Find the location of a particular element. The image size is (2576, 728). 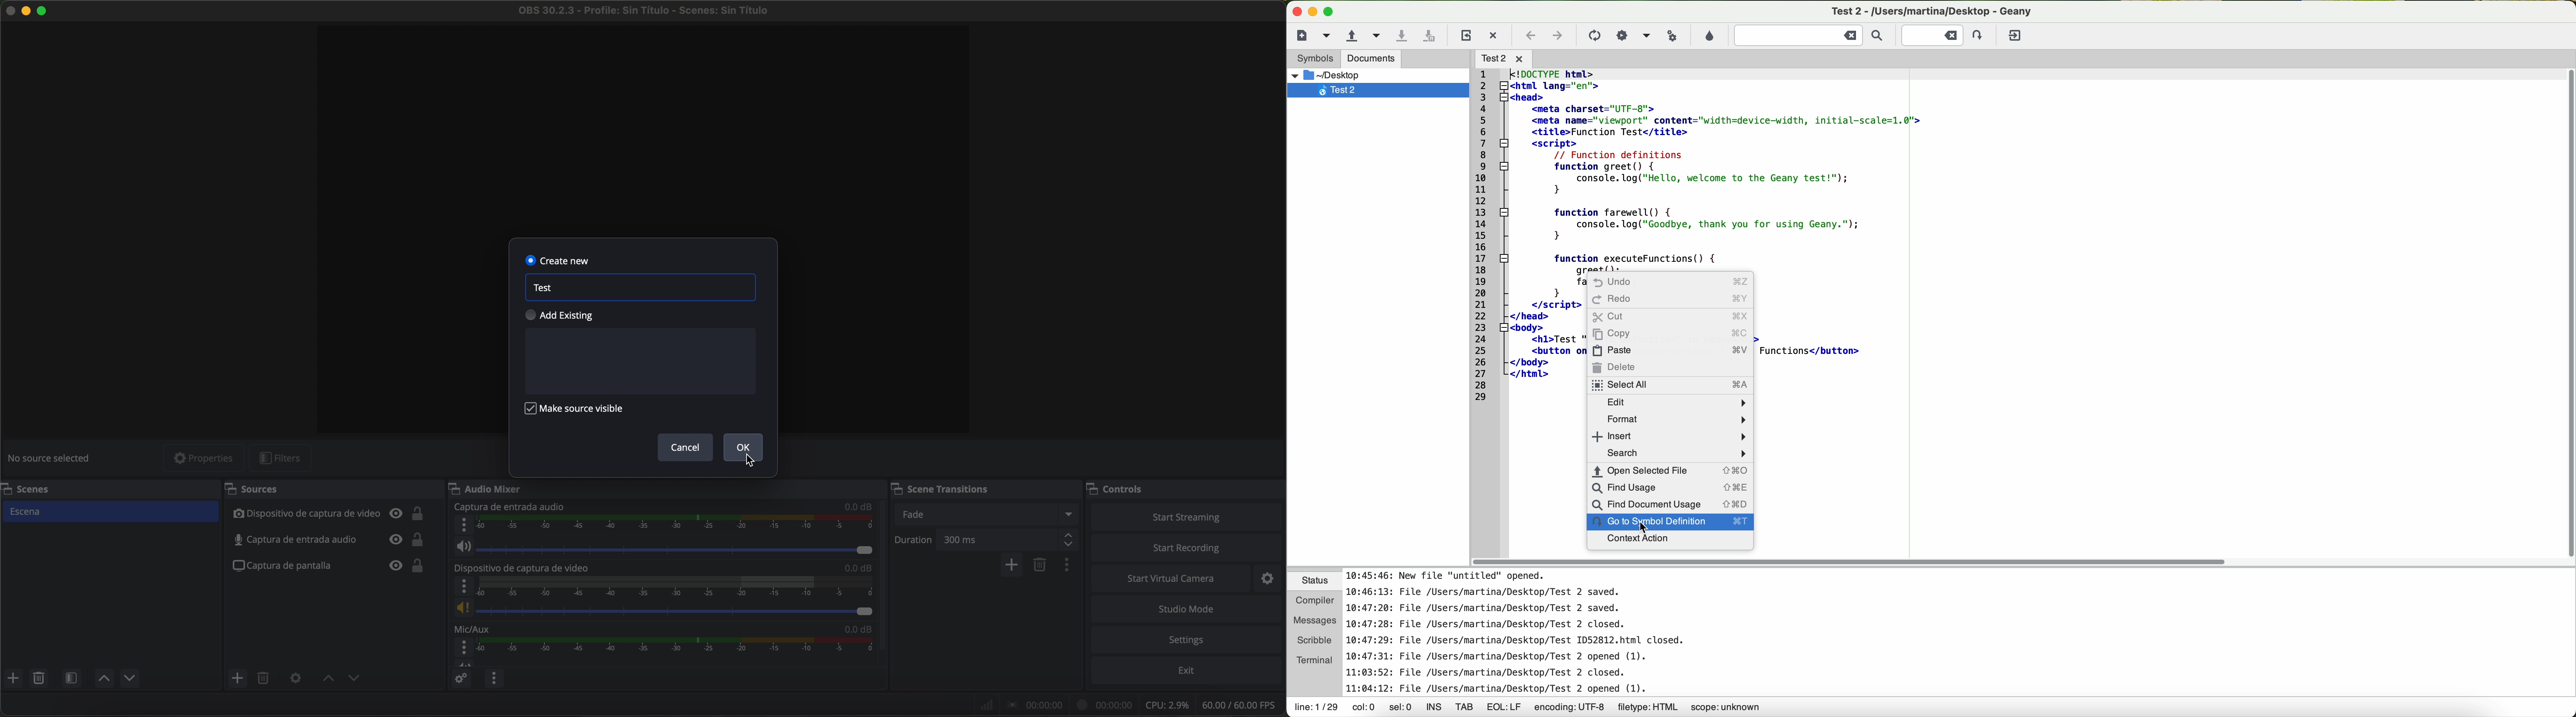

0.0 dB is located at coordinates (859, 568).